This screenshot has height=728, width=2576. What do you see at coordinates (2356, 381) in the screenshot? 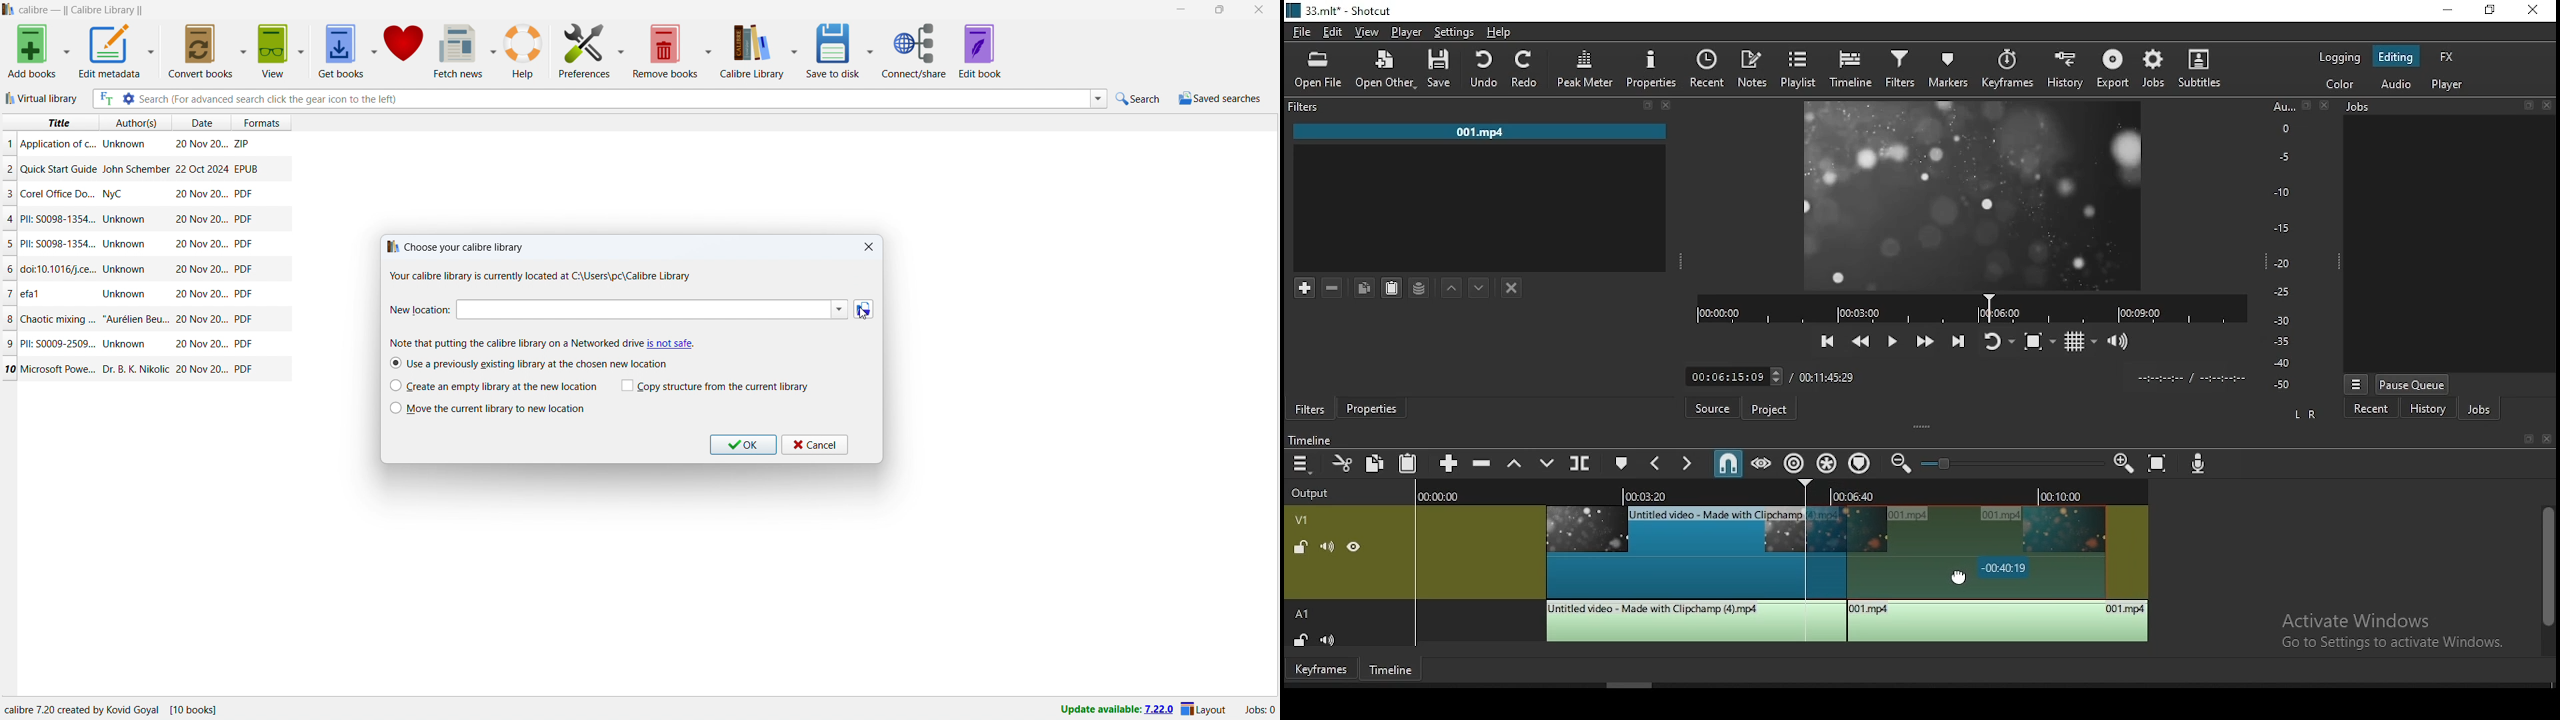
I see `view menu` at bounding box center [2356, 381].